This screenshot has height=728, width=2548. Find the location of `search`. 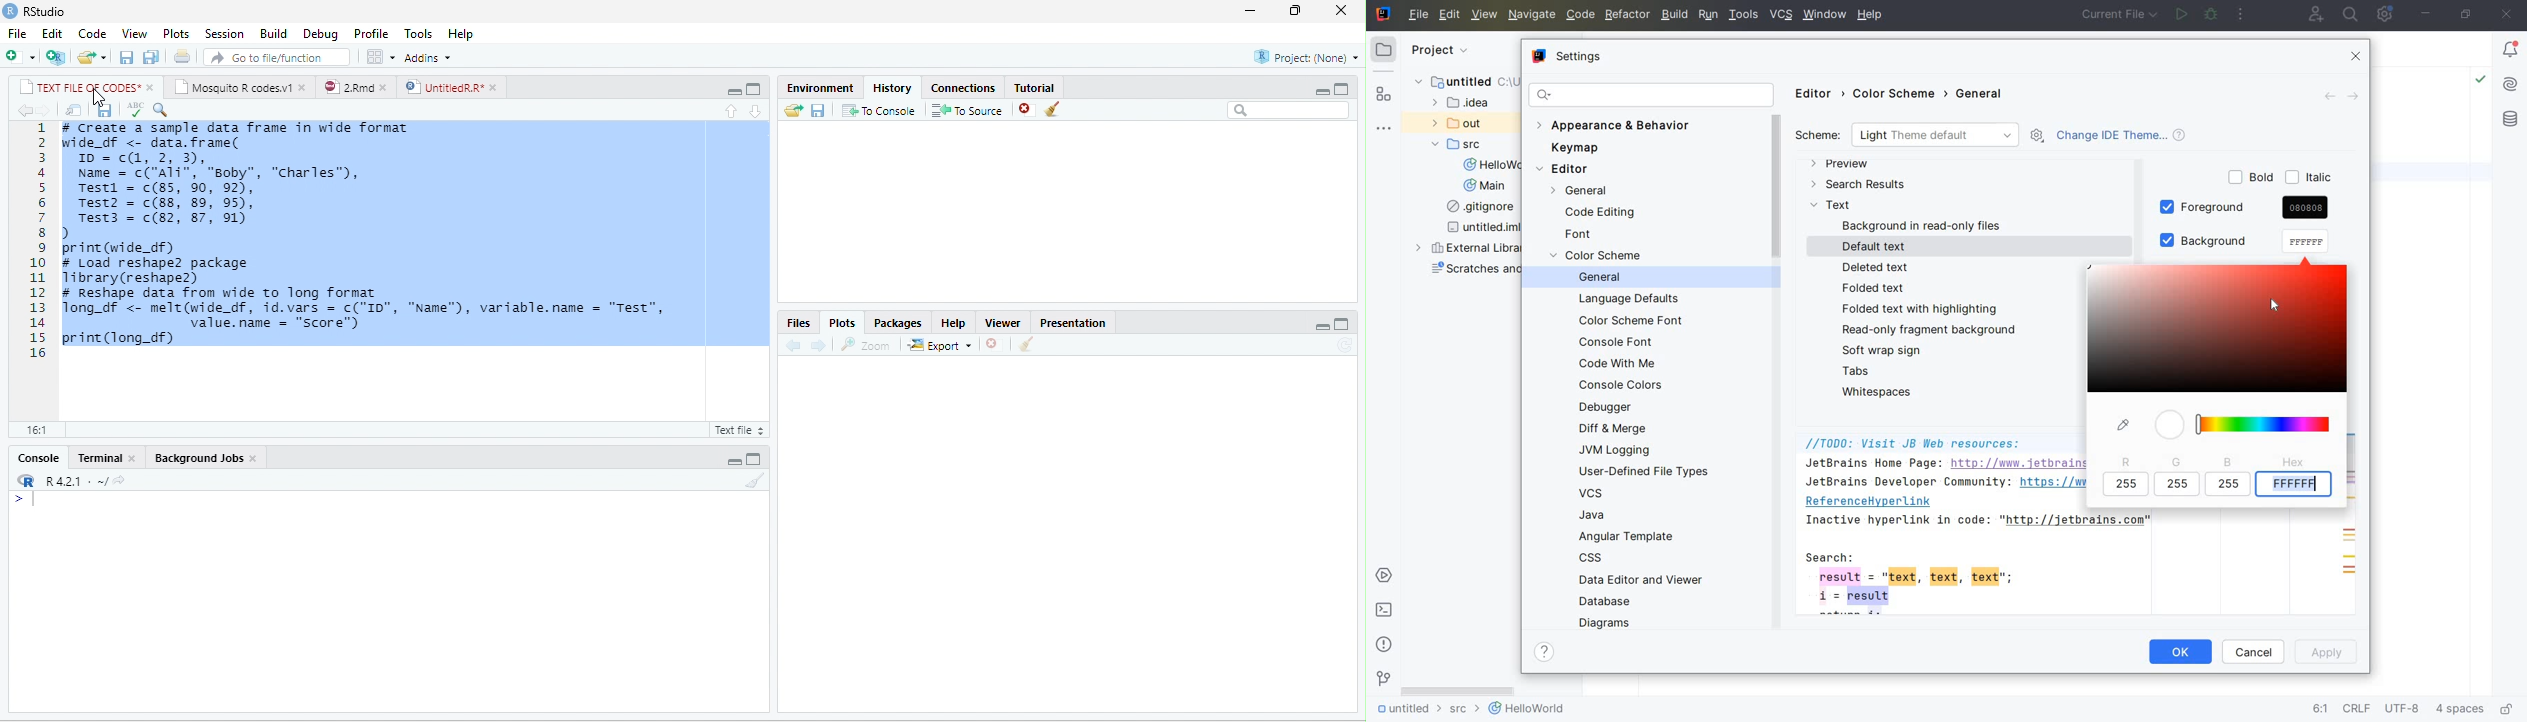

search is located at coordinates (160, 110).